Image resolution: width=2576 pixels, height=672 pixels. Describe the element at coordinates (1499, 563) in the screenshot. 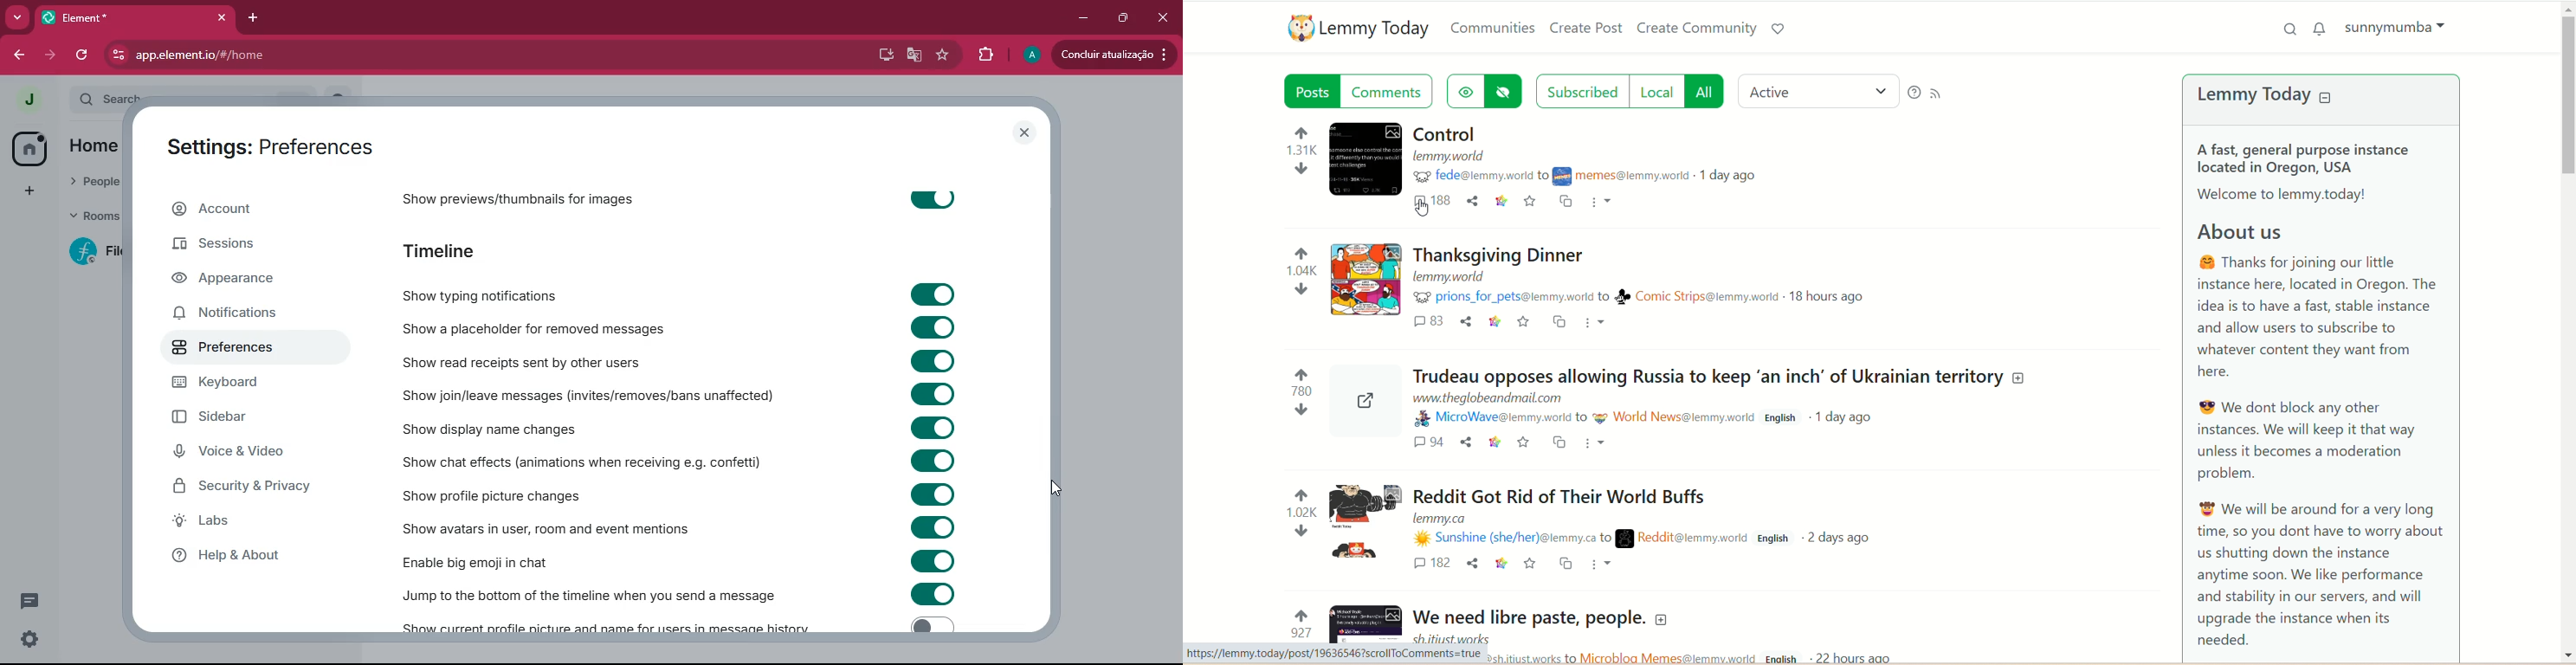

I see `link` at that location.